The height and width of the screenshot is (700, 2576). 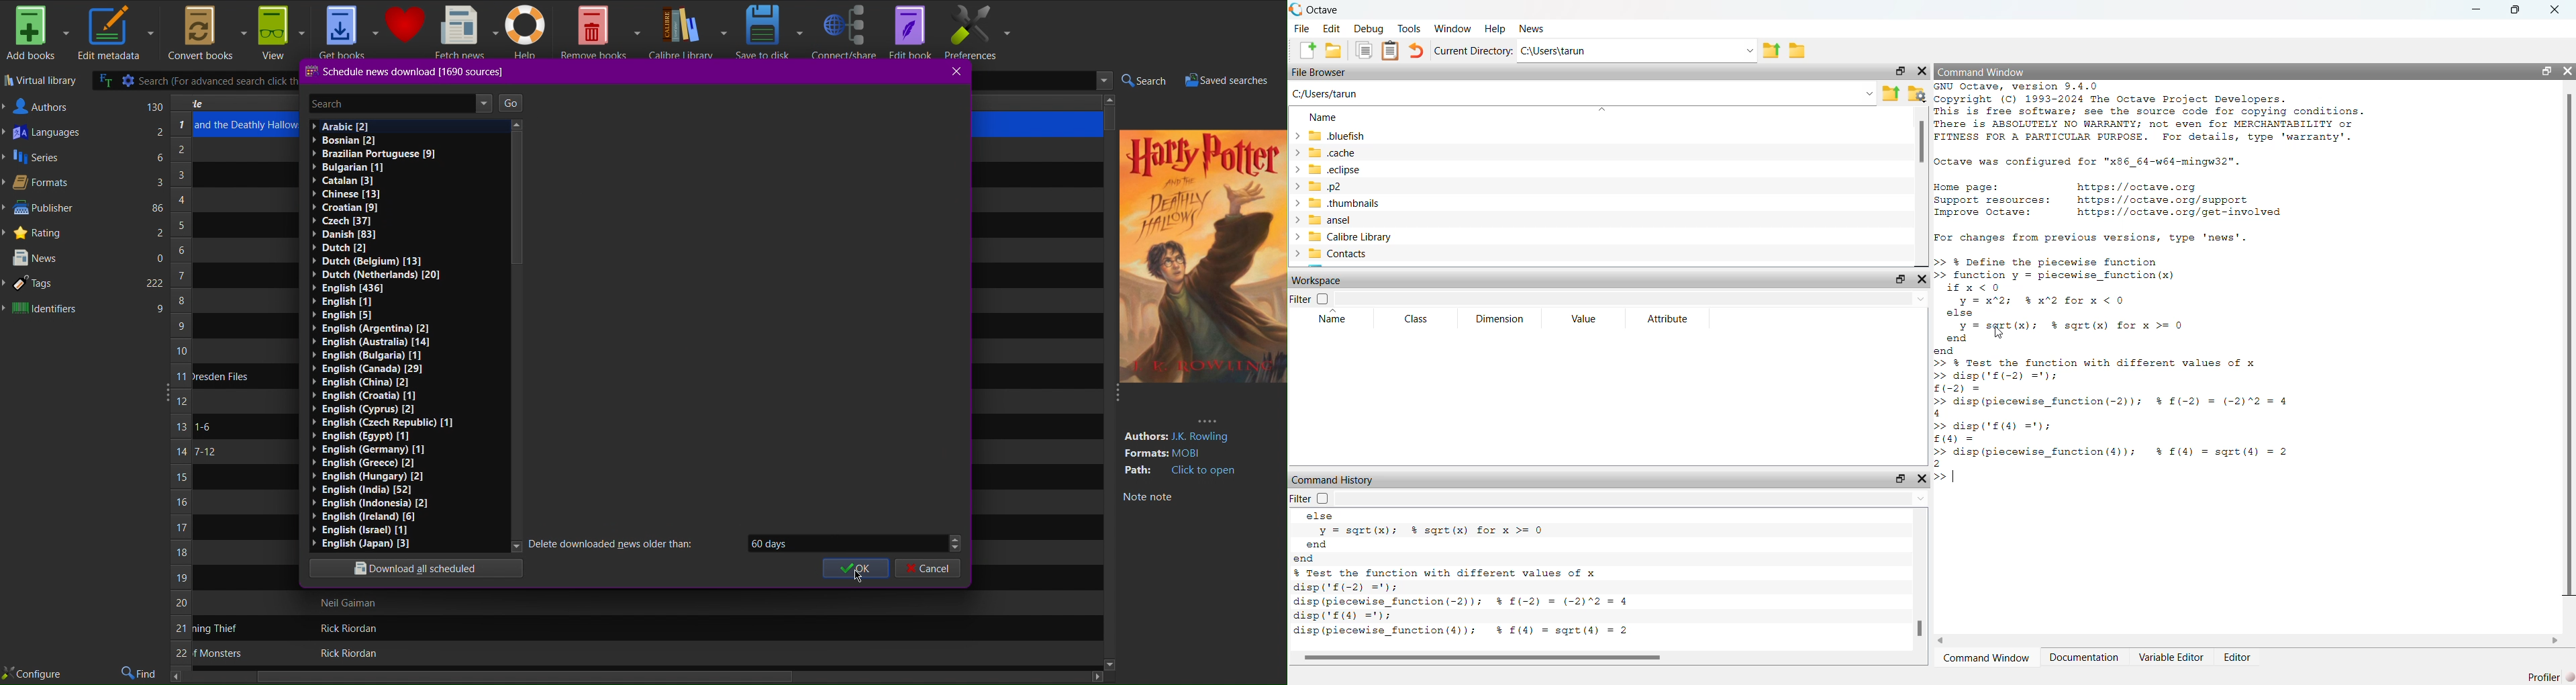 I want to click on Schedule news download, so click(x=406, y=73).